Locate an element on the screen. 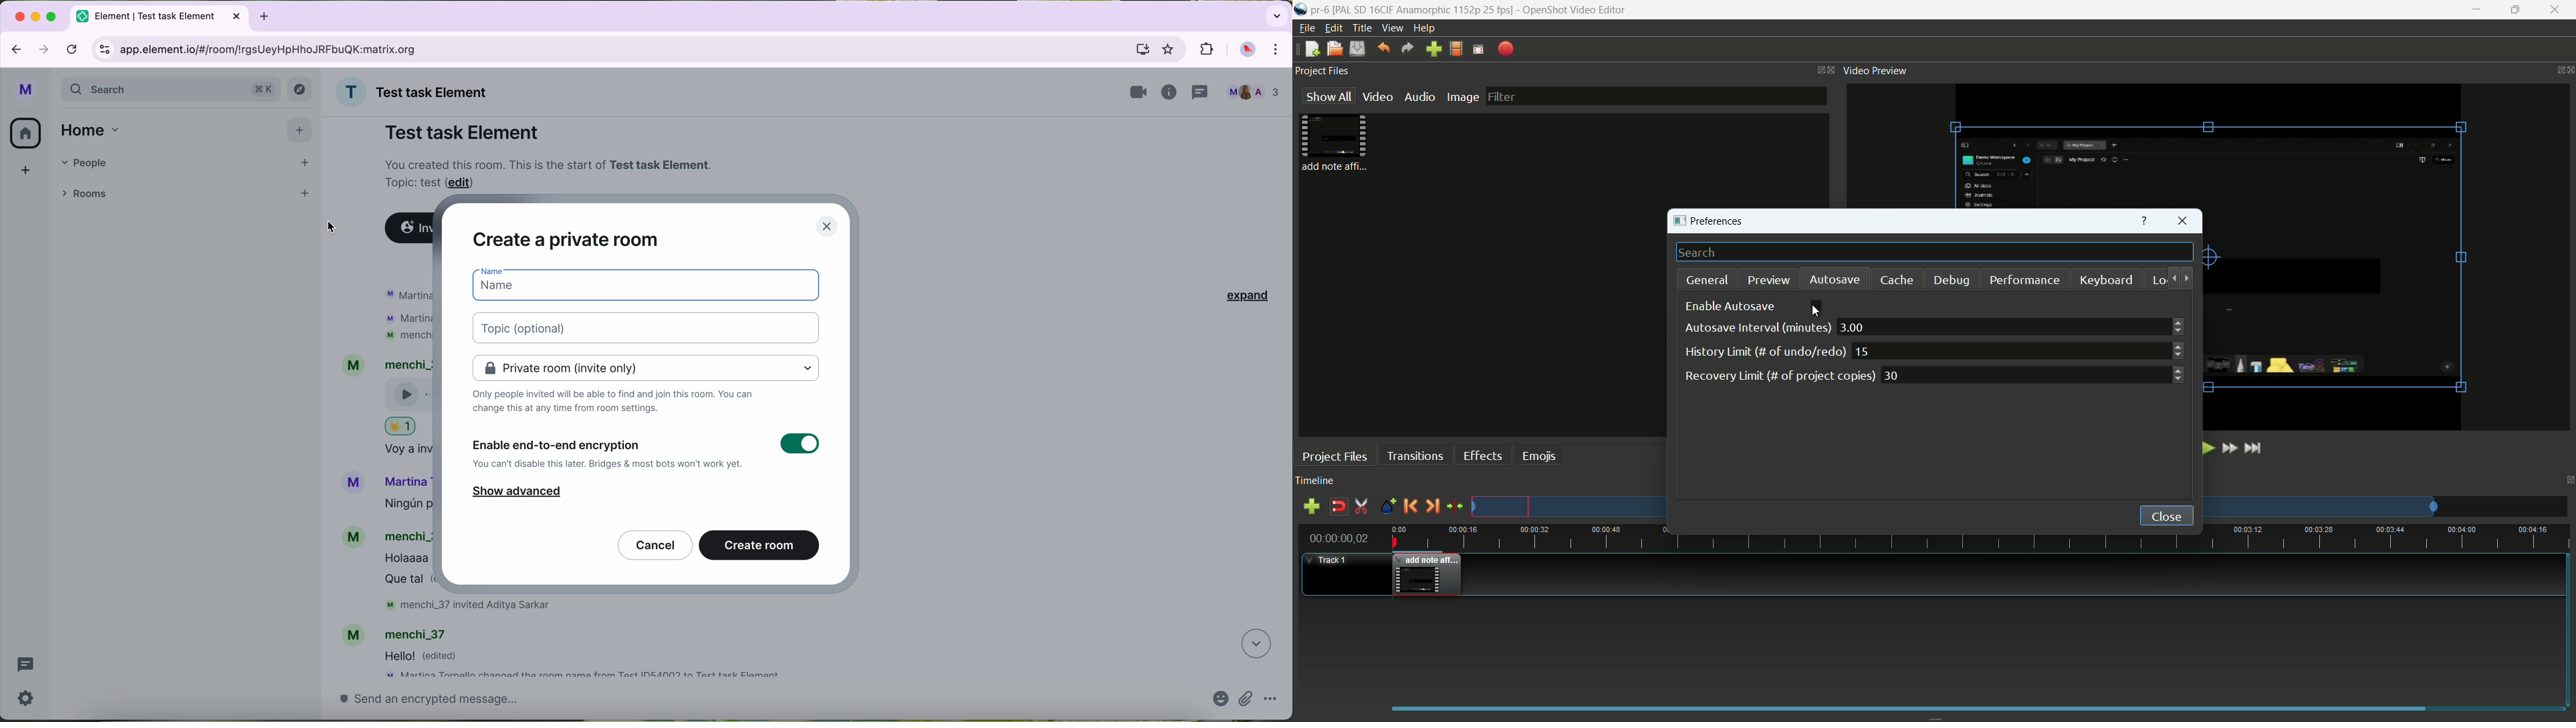 Image resolution: width=2576 pixels, height=728 pixels. name is located at coordinates (416, 92).